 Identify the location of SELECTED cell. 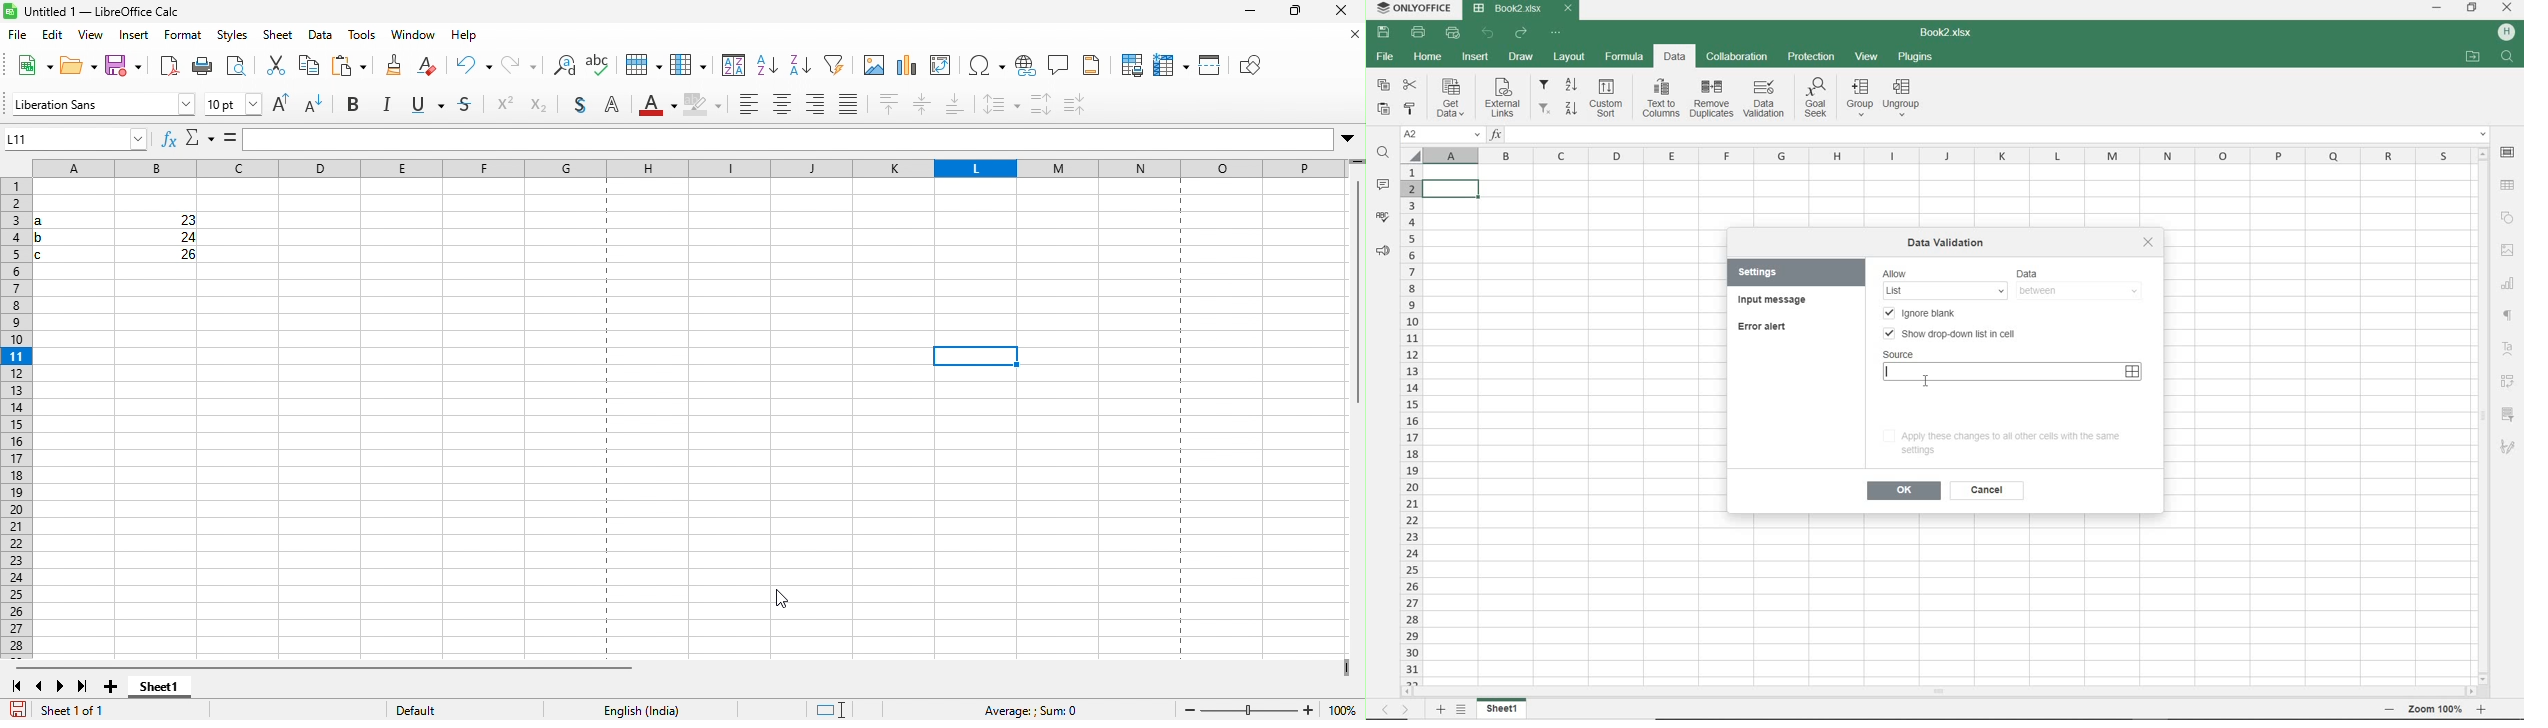
(1452, 188).